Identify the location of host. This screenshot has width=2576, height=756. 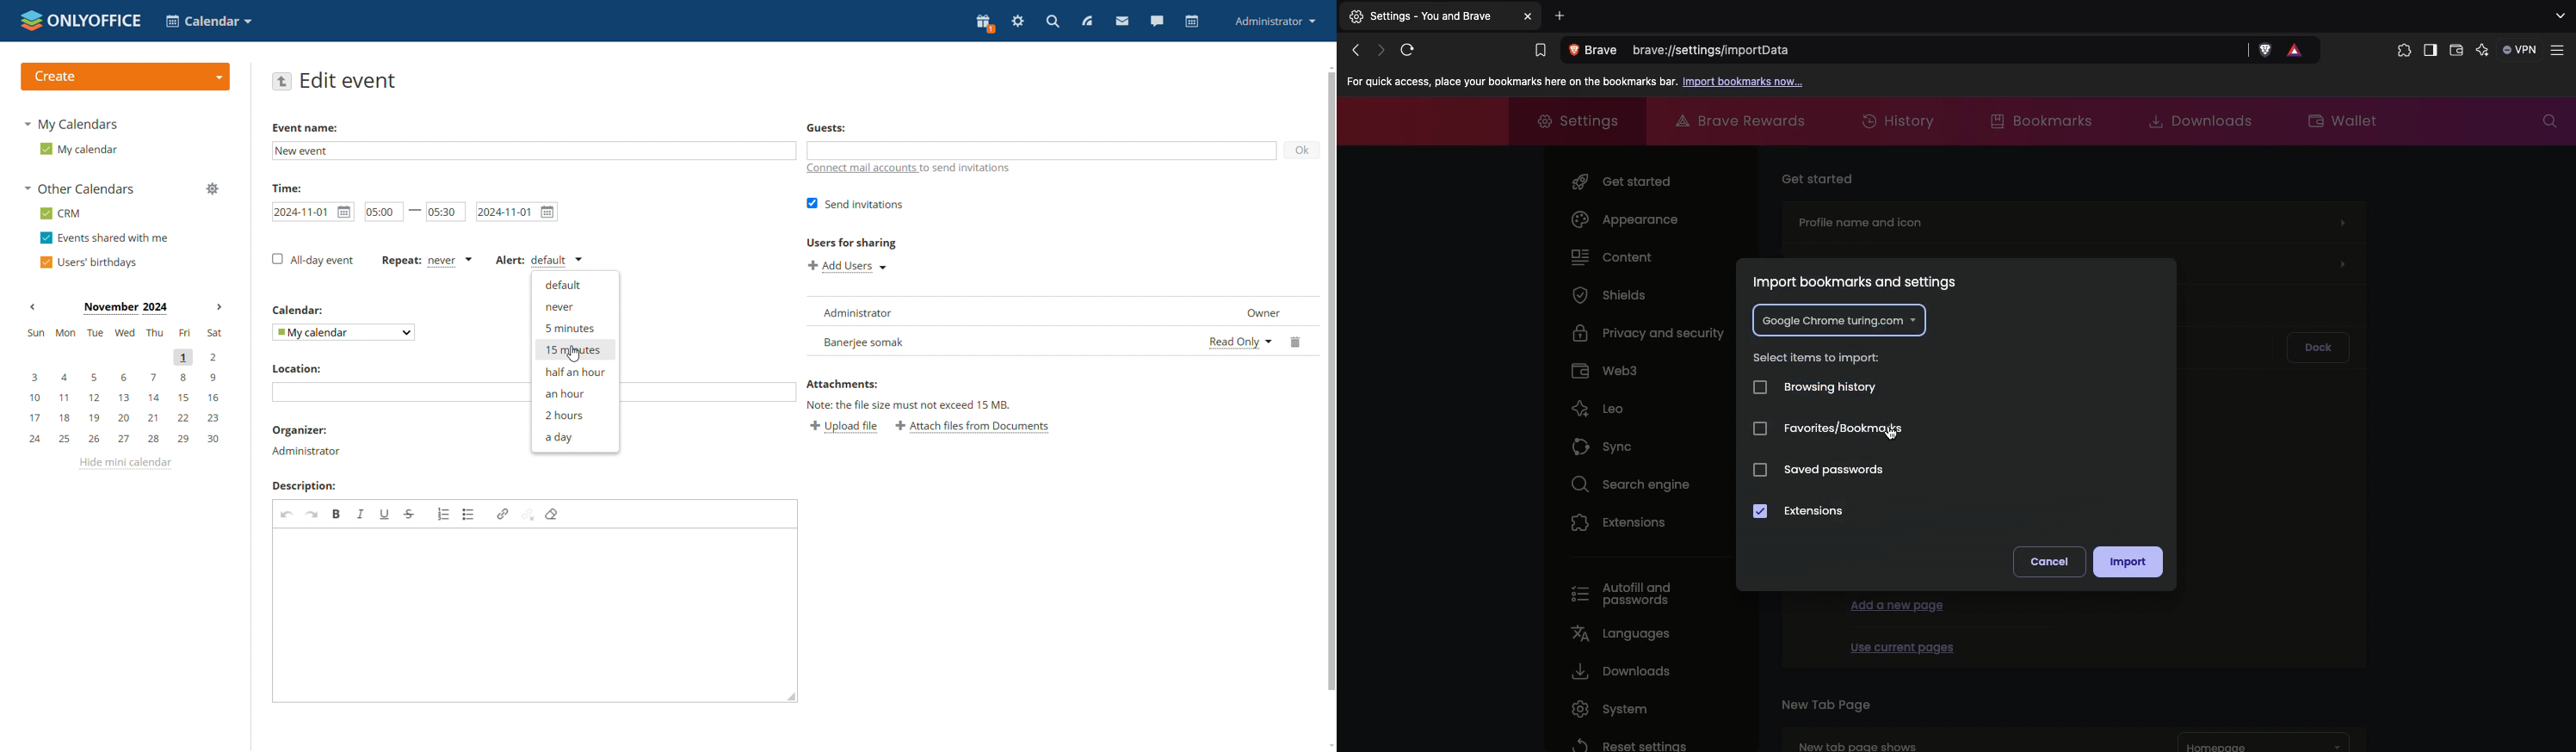
(306, 451).